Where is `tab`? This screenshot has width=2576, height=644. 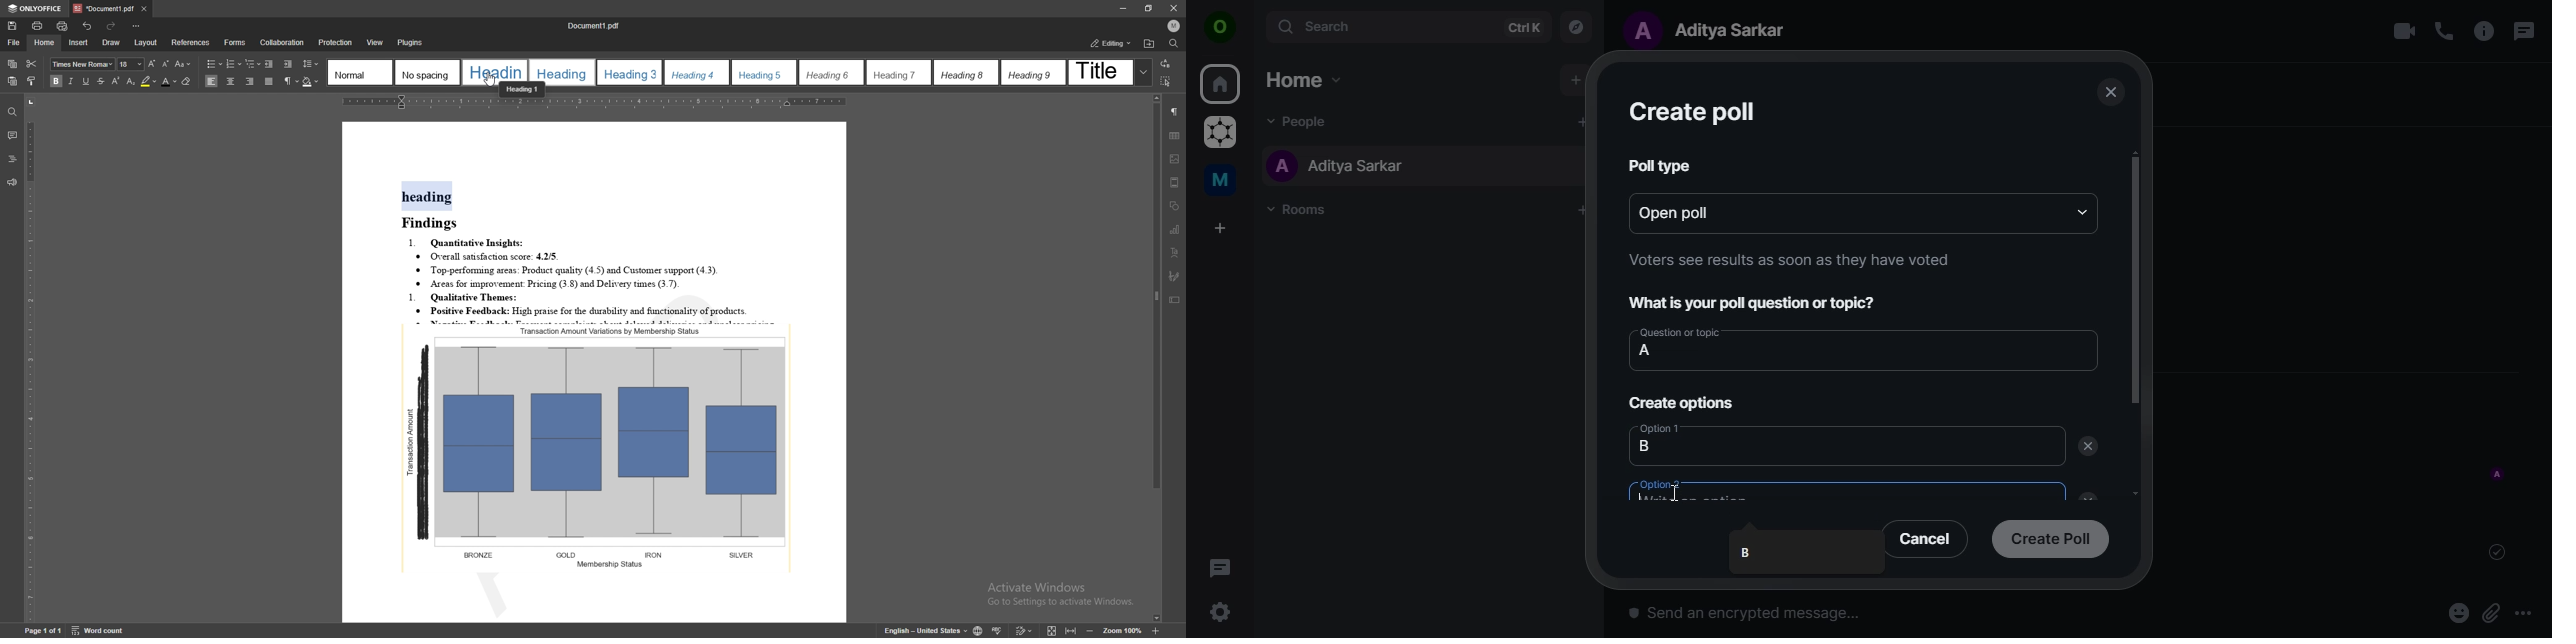
tab is located at coordinates (103, 8).